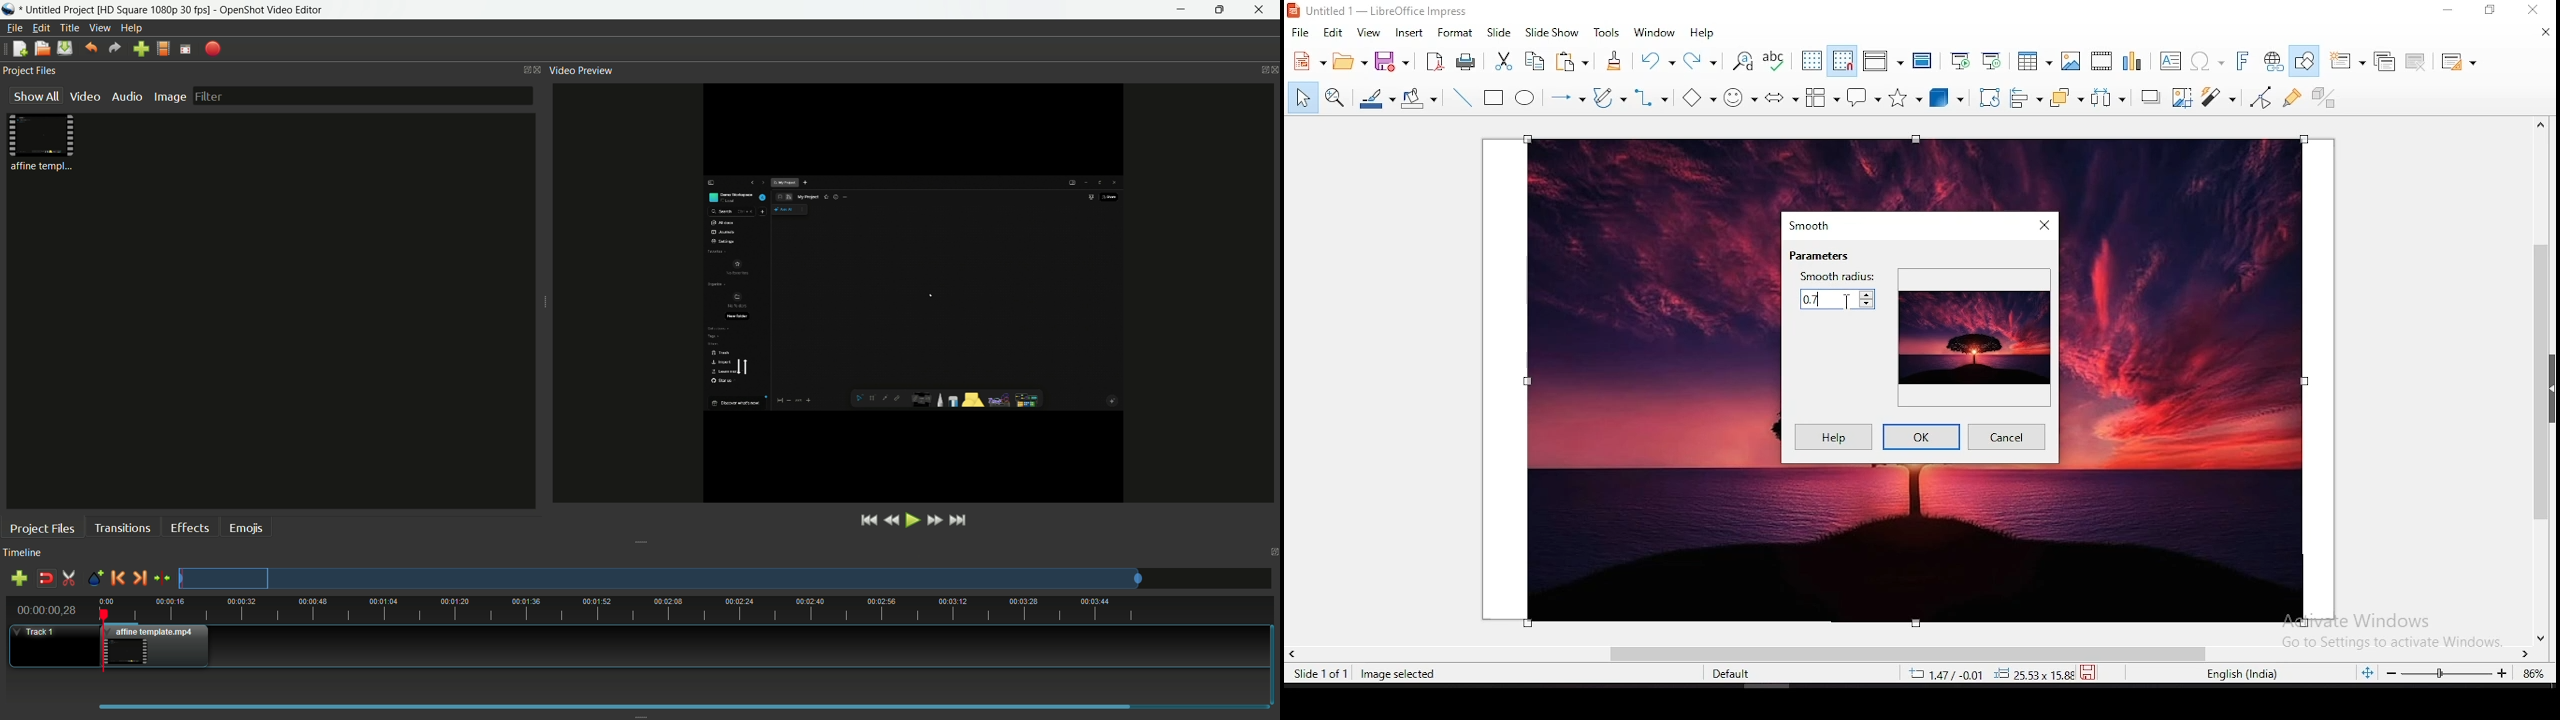 Image resolution: width=2576 pixels, height=728 pixels. Describe the element at coordinates (1298, 33) in the screenshot. I see `file` at that location.